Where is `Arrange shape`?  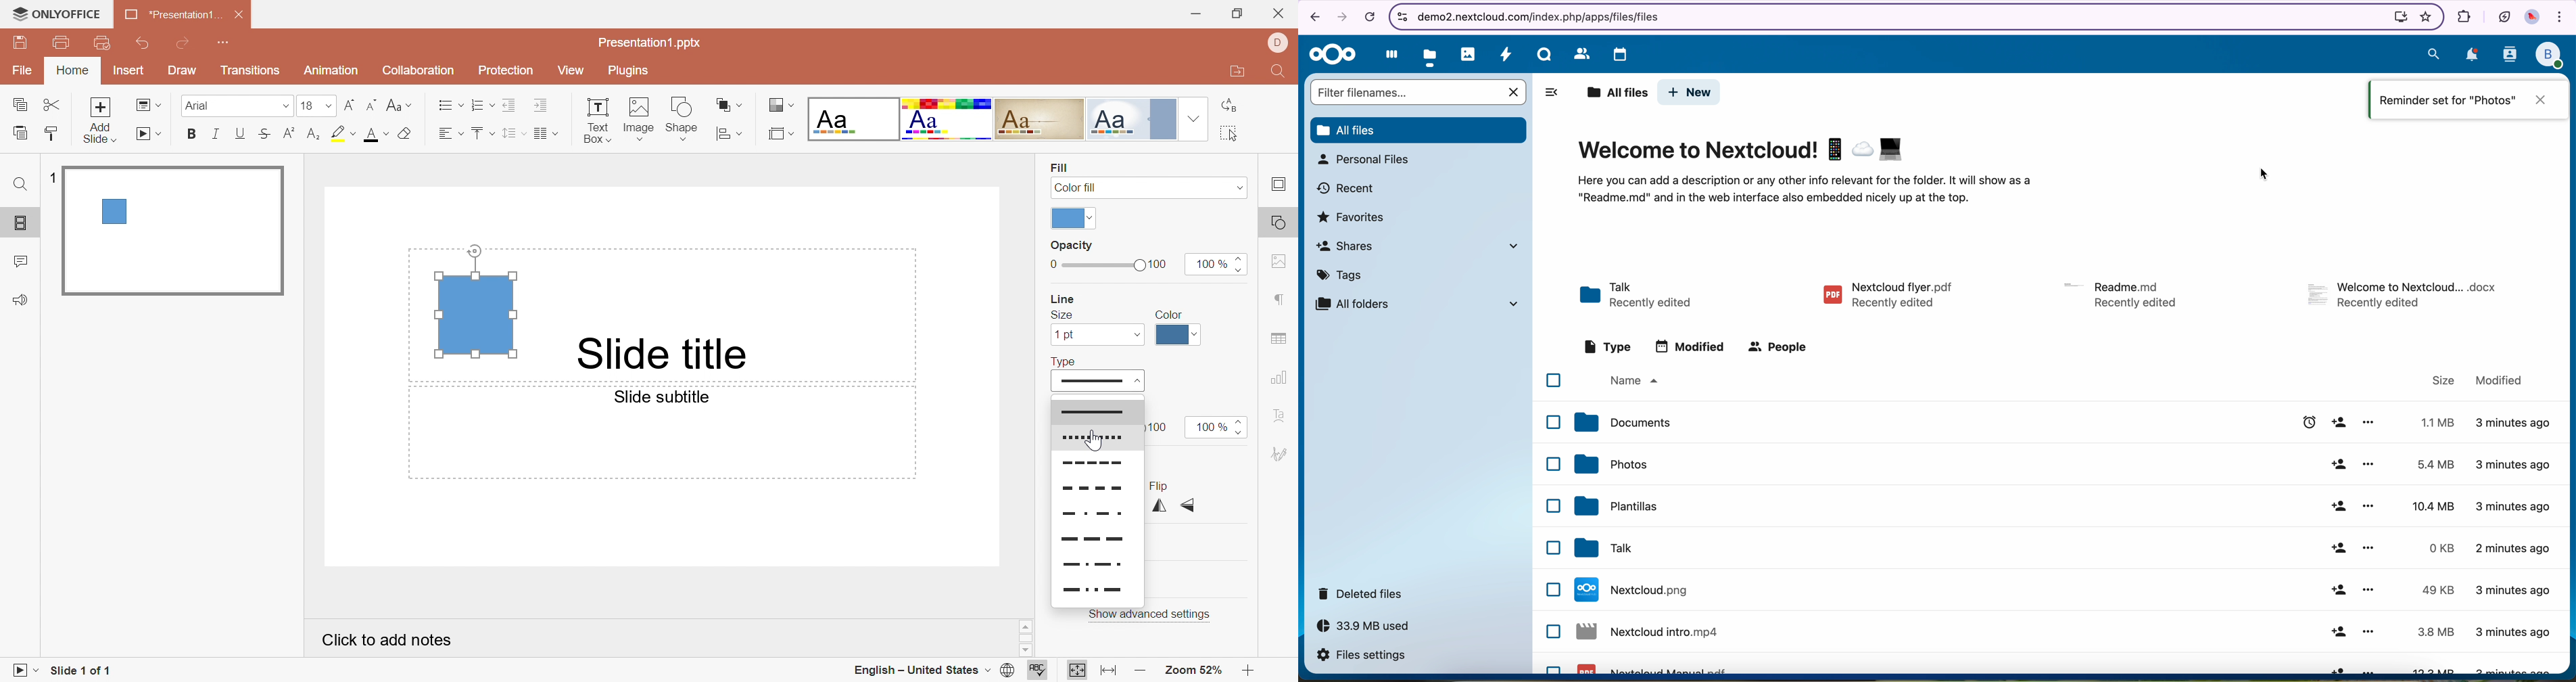 Arrange shape is located at coordinates (731, 104).